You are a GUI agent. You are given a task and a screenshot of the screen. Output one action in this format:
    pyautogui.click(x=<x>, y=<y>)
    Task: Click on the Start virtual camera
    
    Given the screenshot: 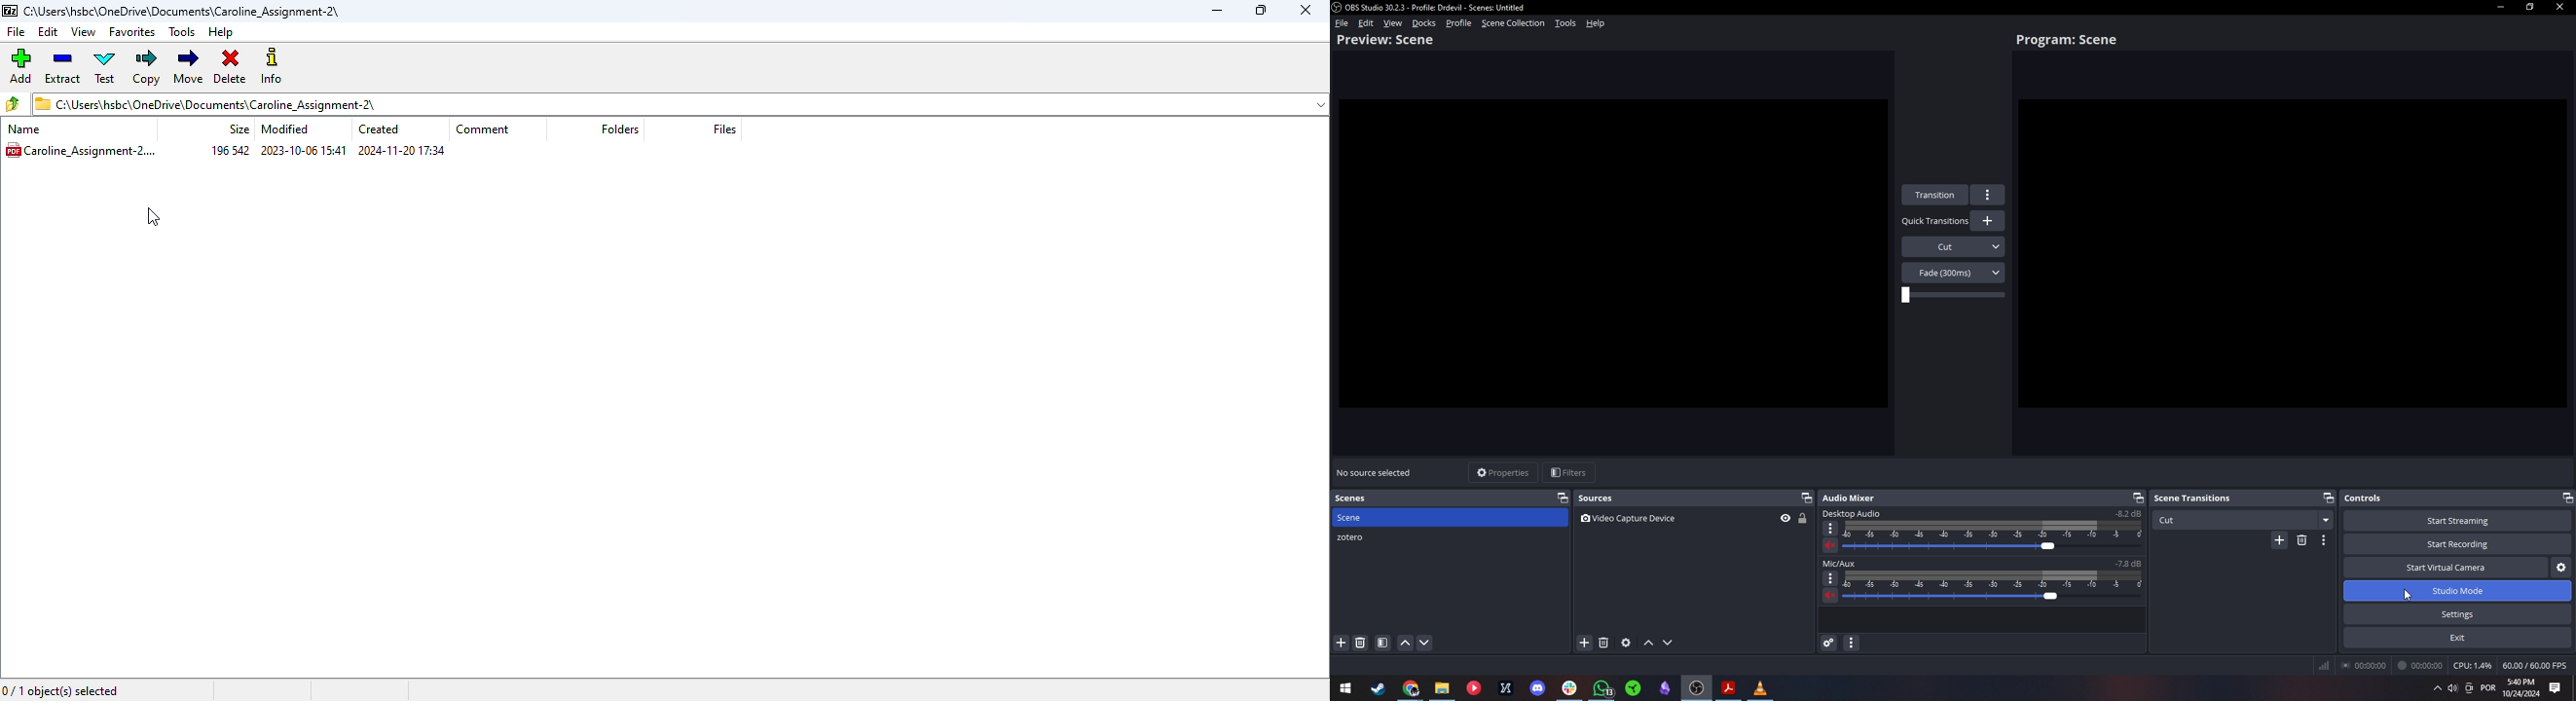 What is the action you would take?
    pyautogui.click(x=2446, y=567)
    